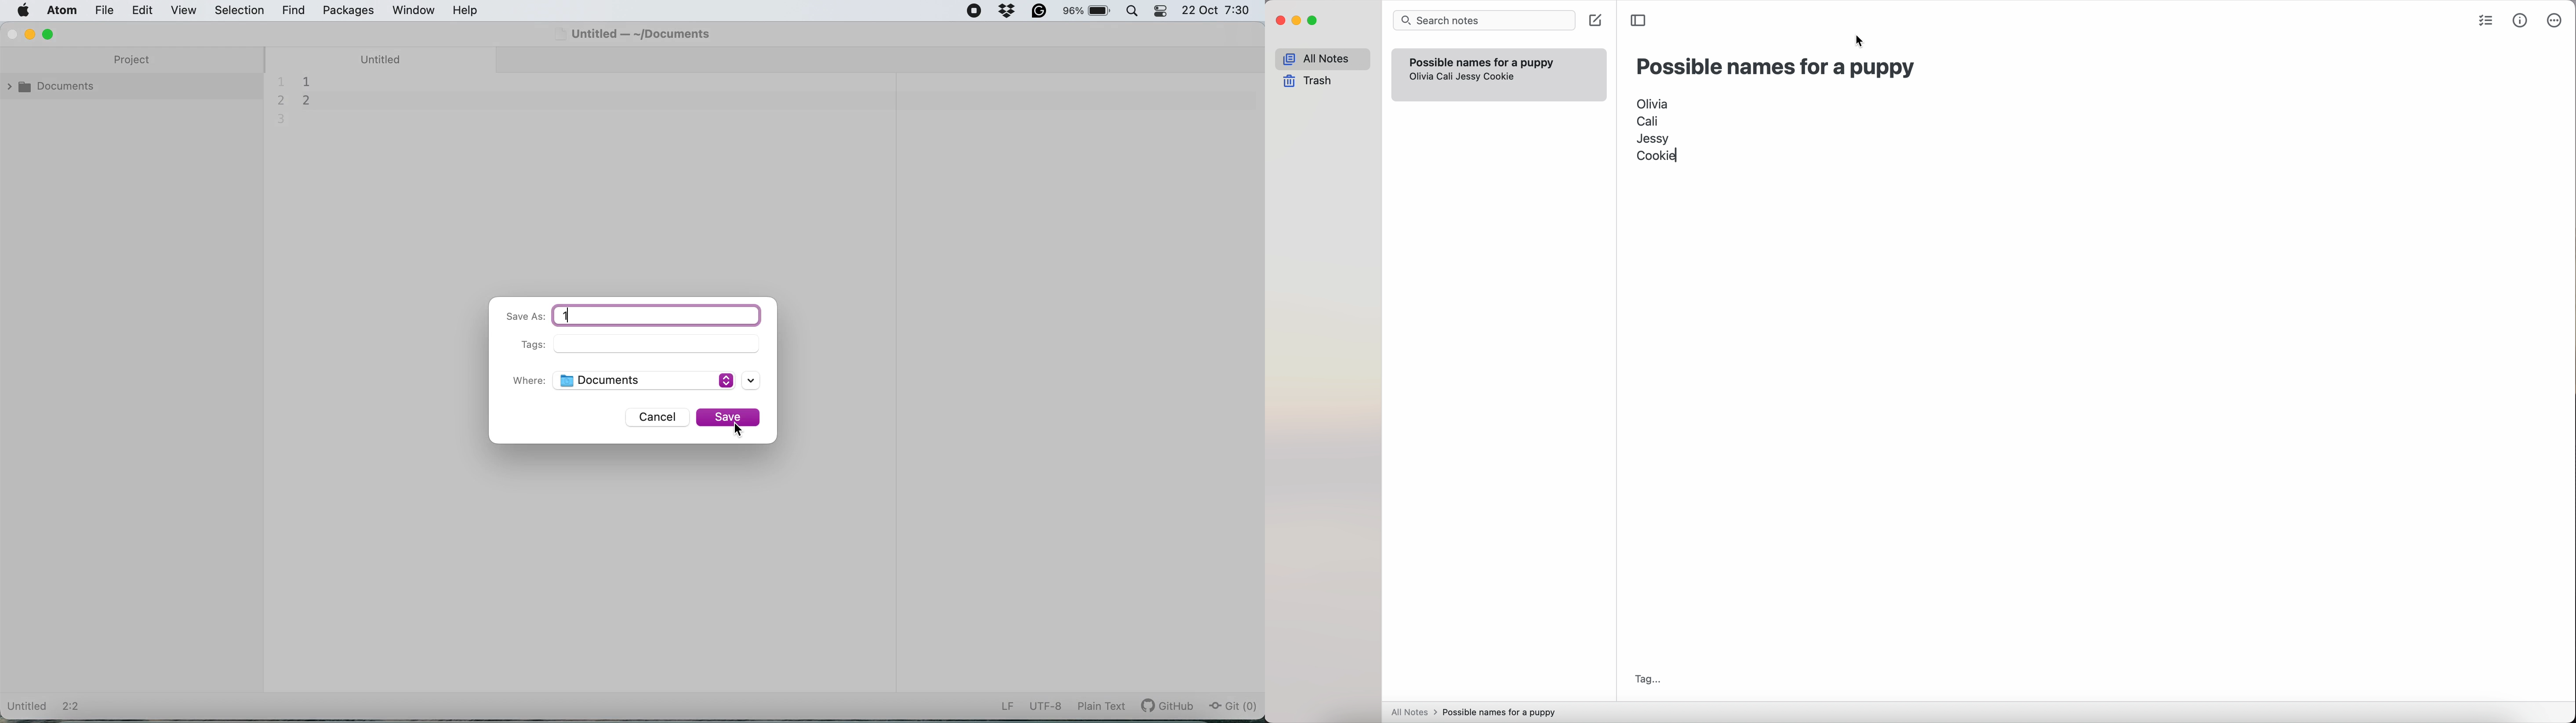 This screenshot has width=2576, height=728. What do you see at coordinates (1311, 82) in the screenshot?
I see `trash` at bounding box center [1311, 82].